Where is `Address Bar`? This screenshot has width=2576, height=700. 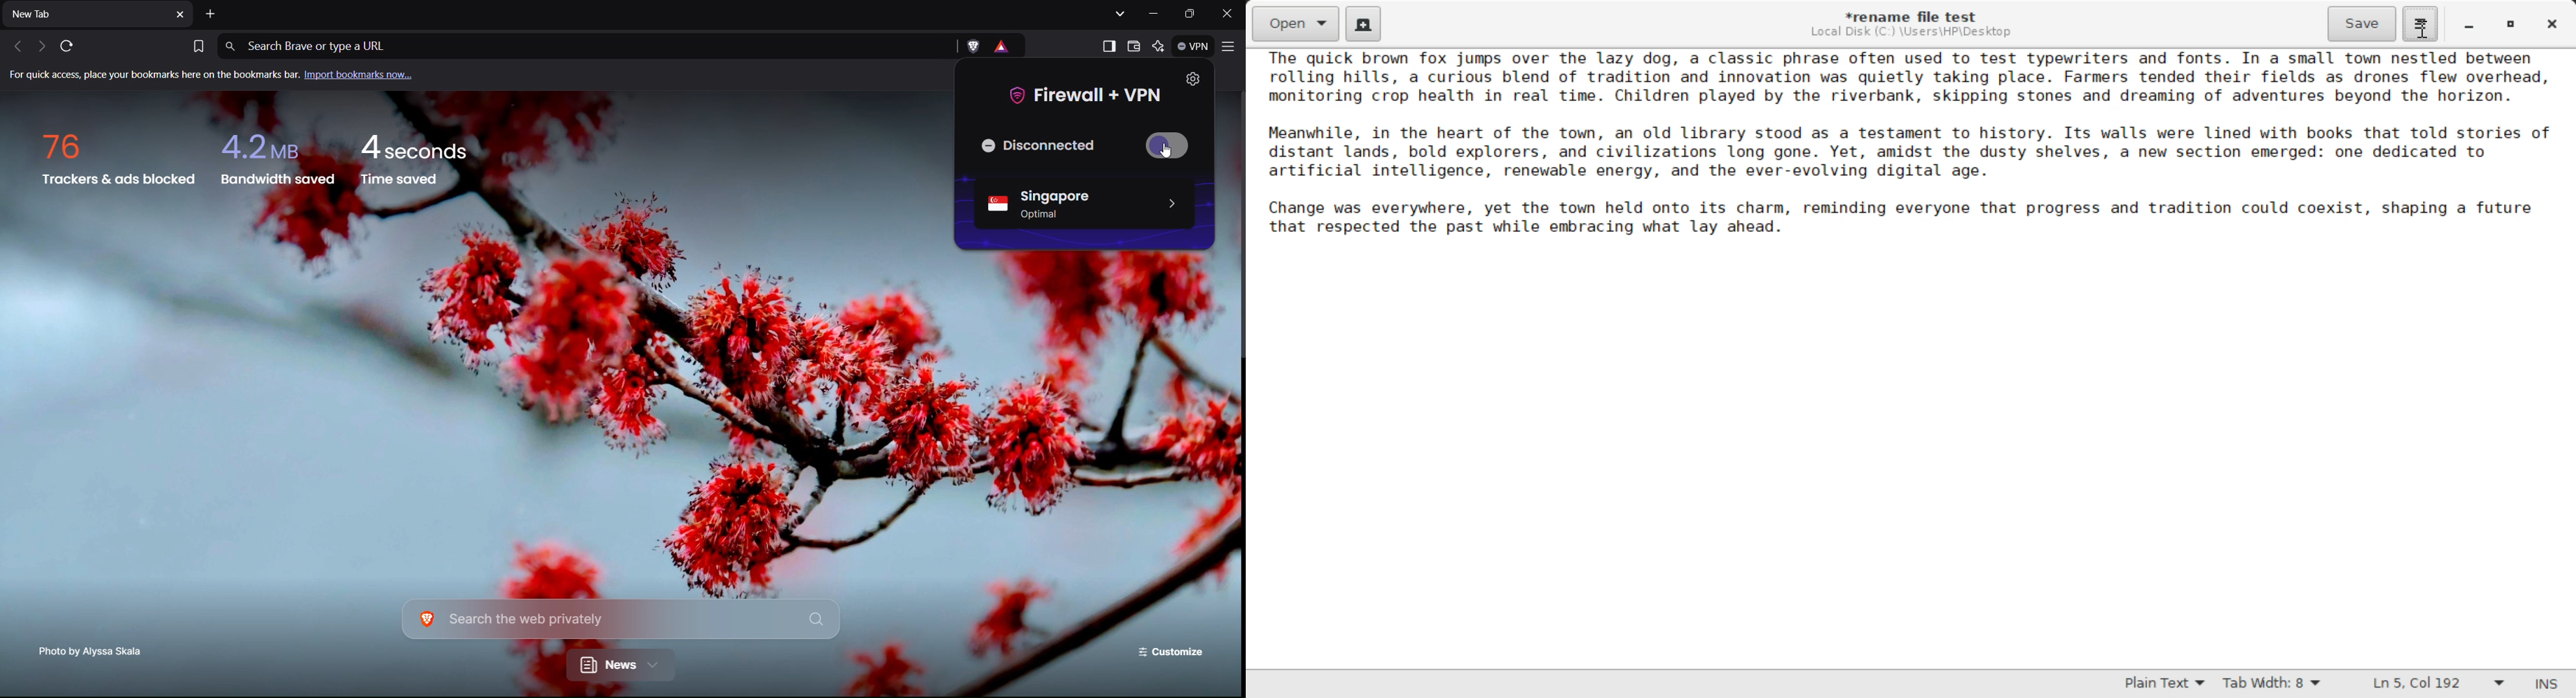
Address Bar is located at coordinates (591, 44).